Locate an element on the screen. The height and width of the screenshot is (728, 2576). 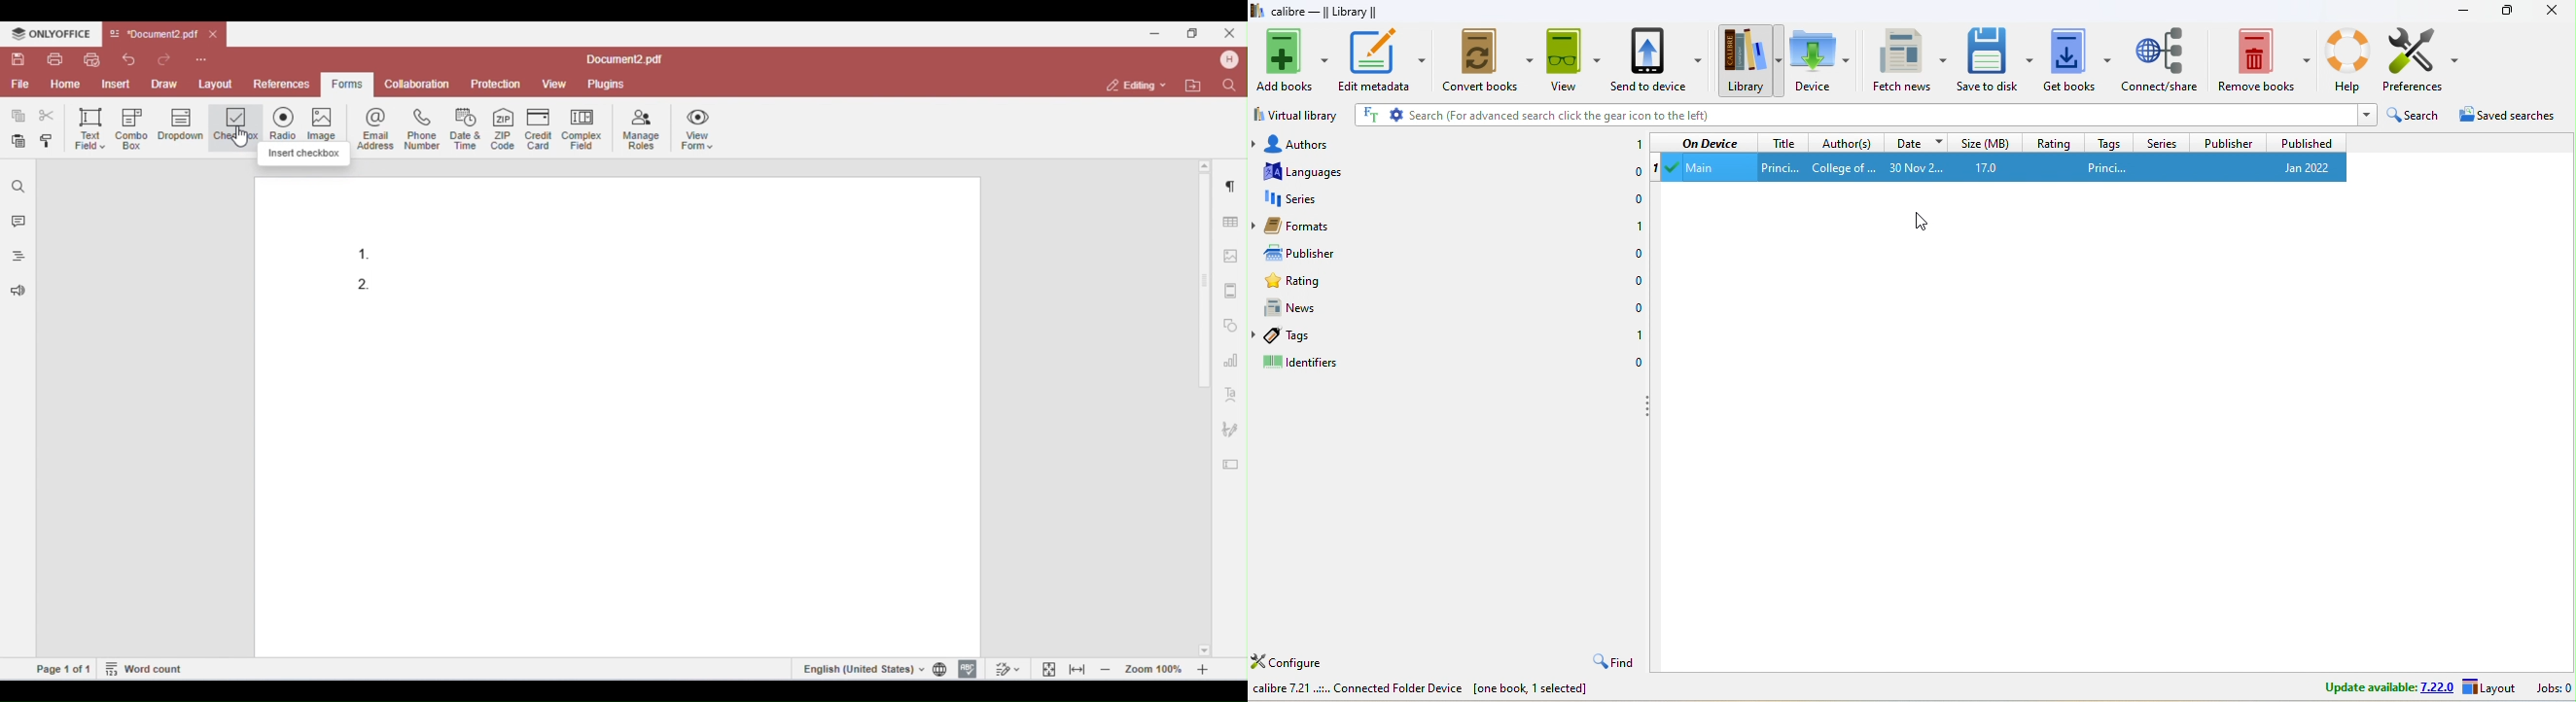
title is located at coordinates (1782, 141).